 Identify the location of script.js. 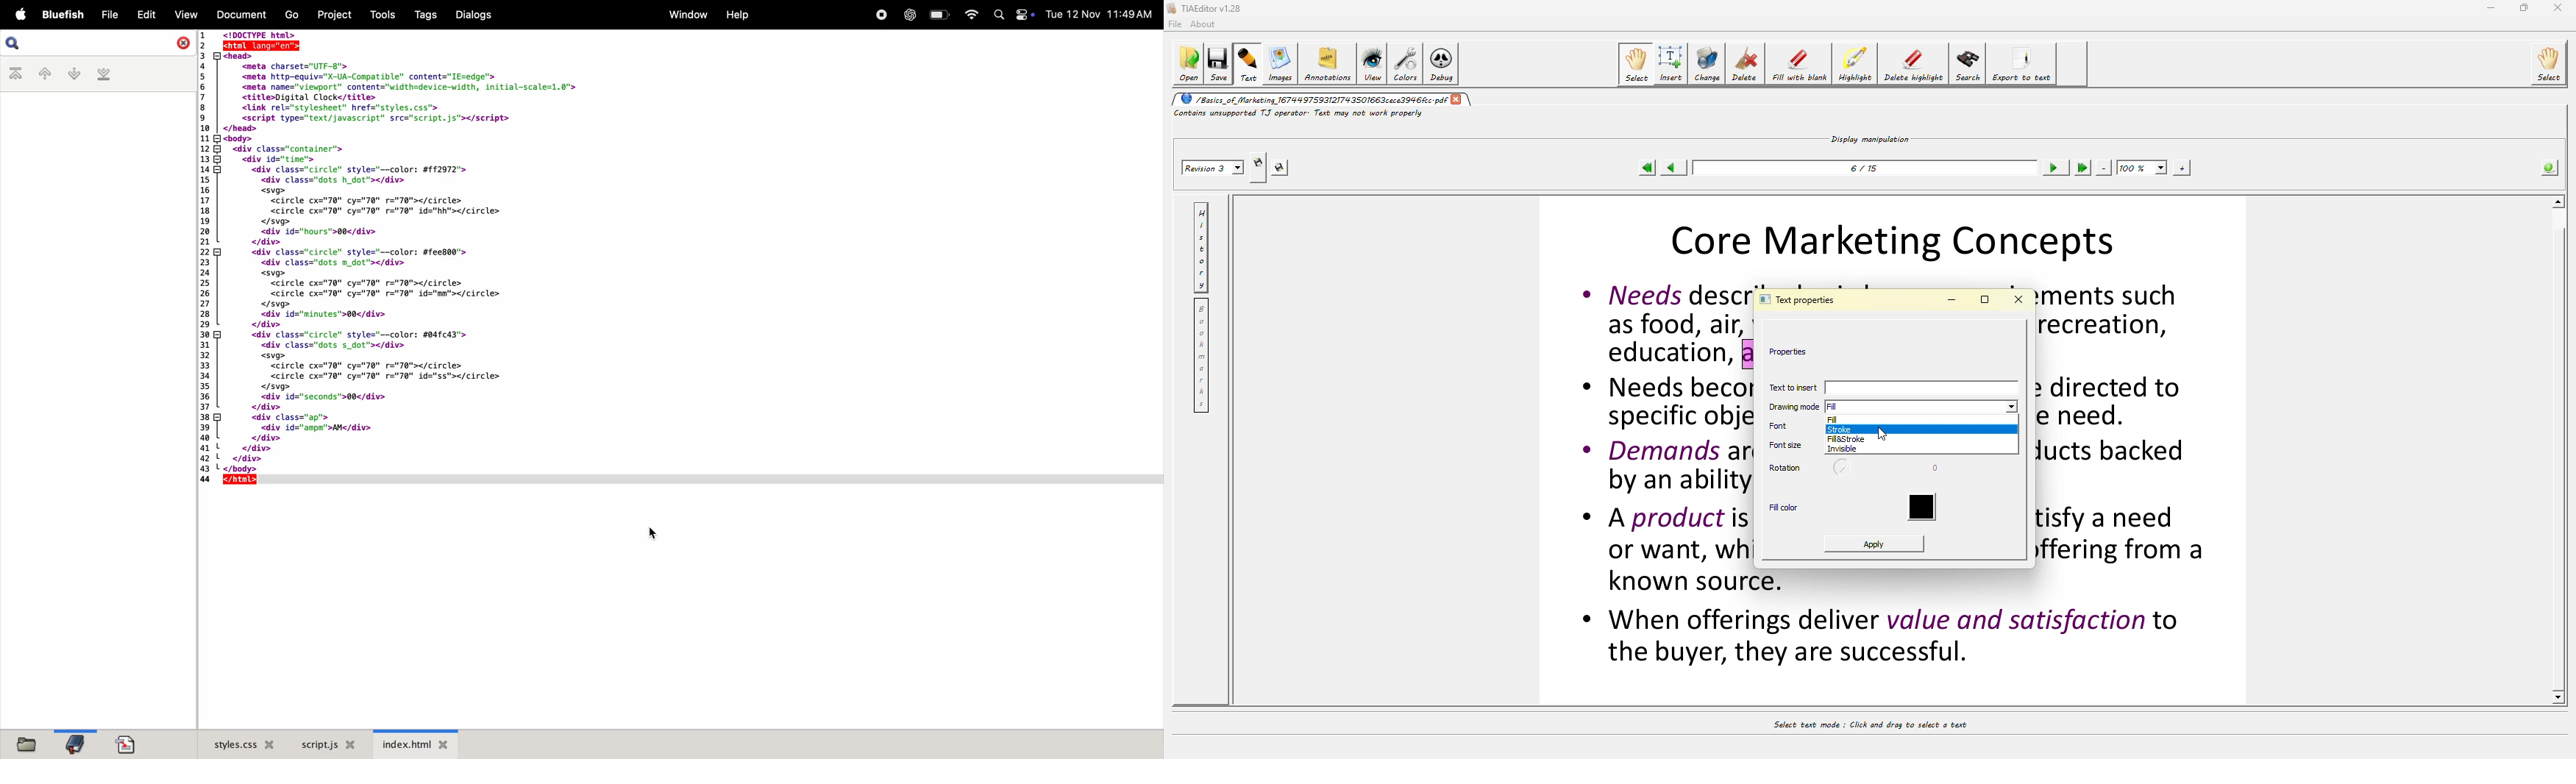
(328, 744).